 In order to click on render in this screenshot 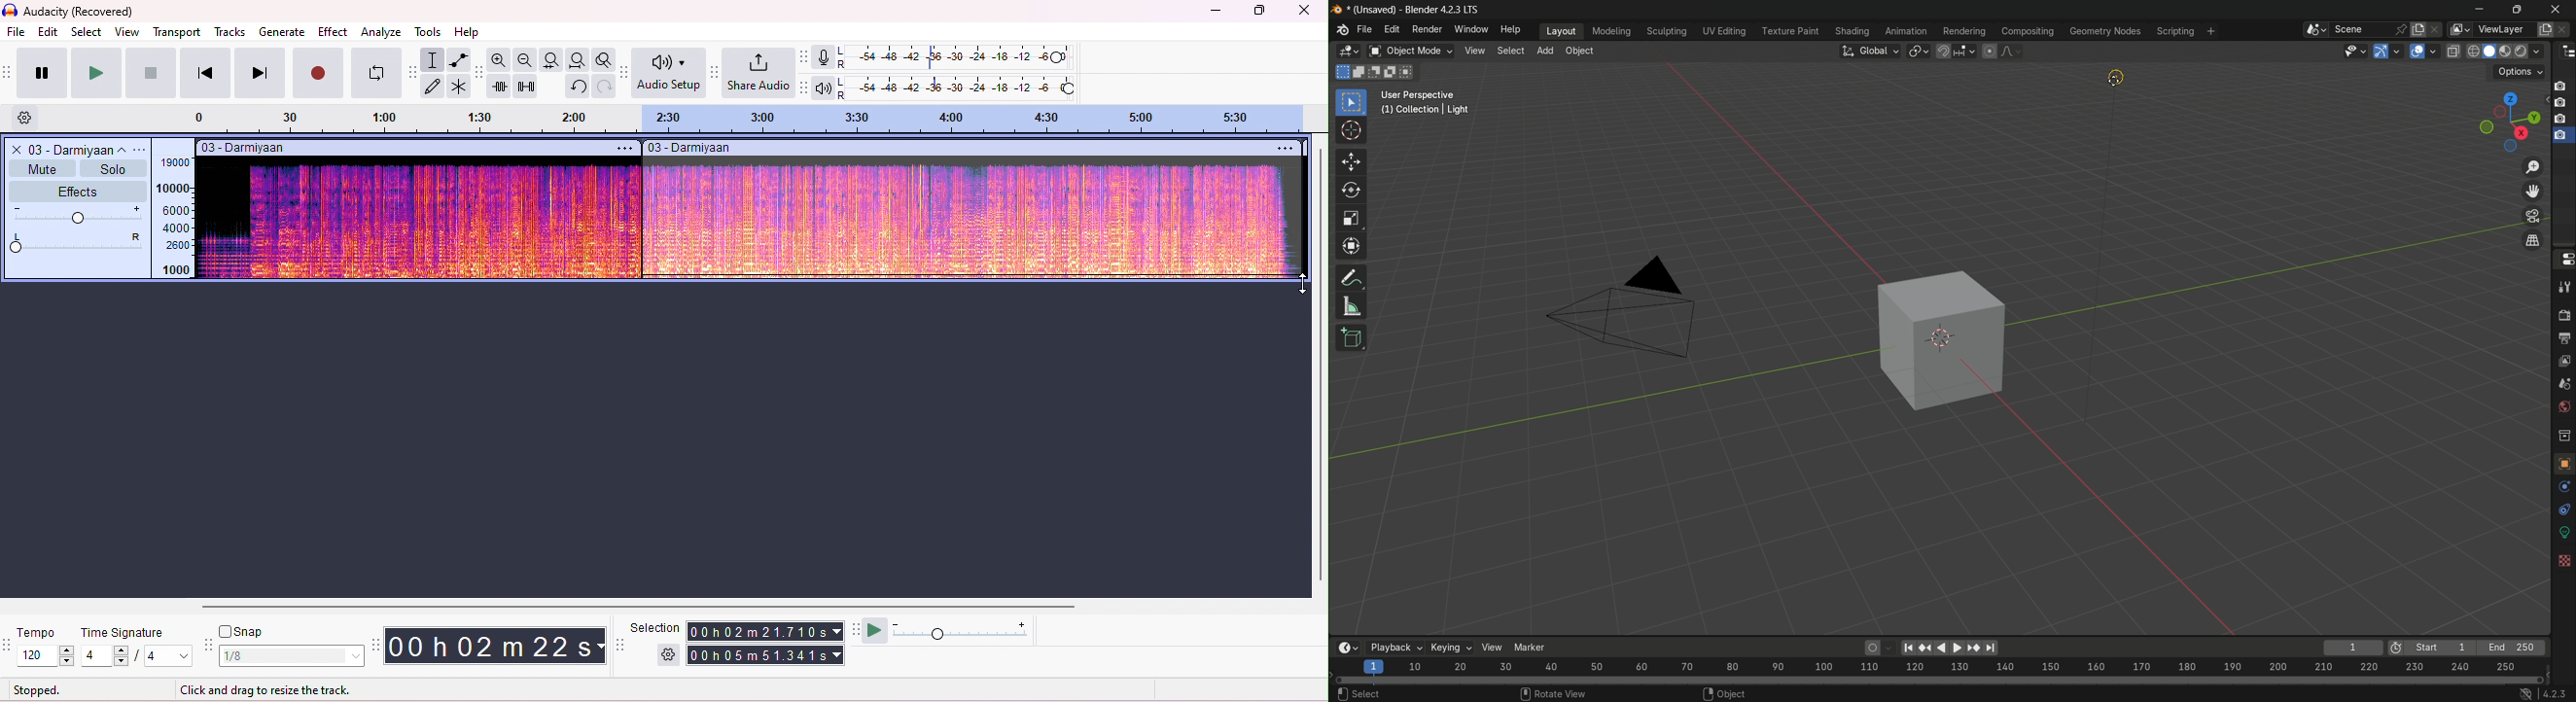, I will do `click(2565, 315)`.